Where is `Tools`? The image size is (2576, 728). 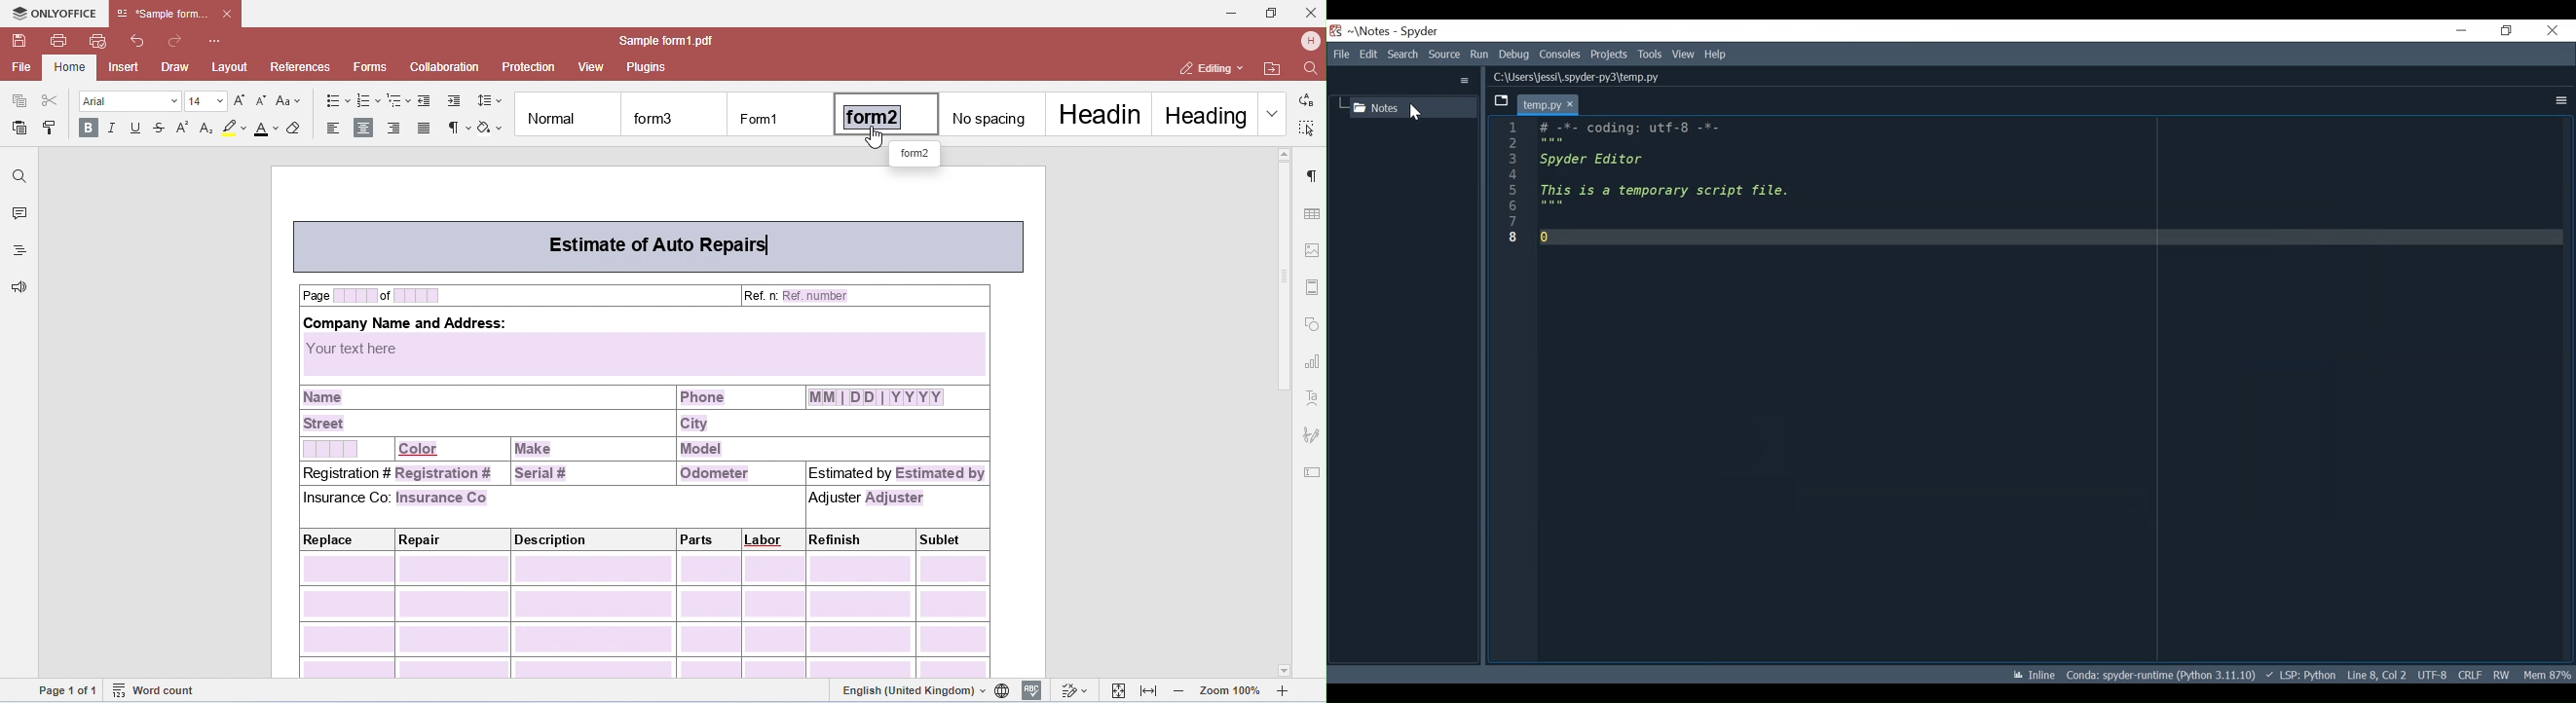
Tools is located at coordinates (1649, 55).